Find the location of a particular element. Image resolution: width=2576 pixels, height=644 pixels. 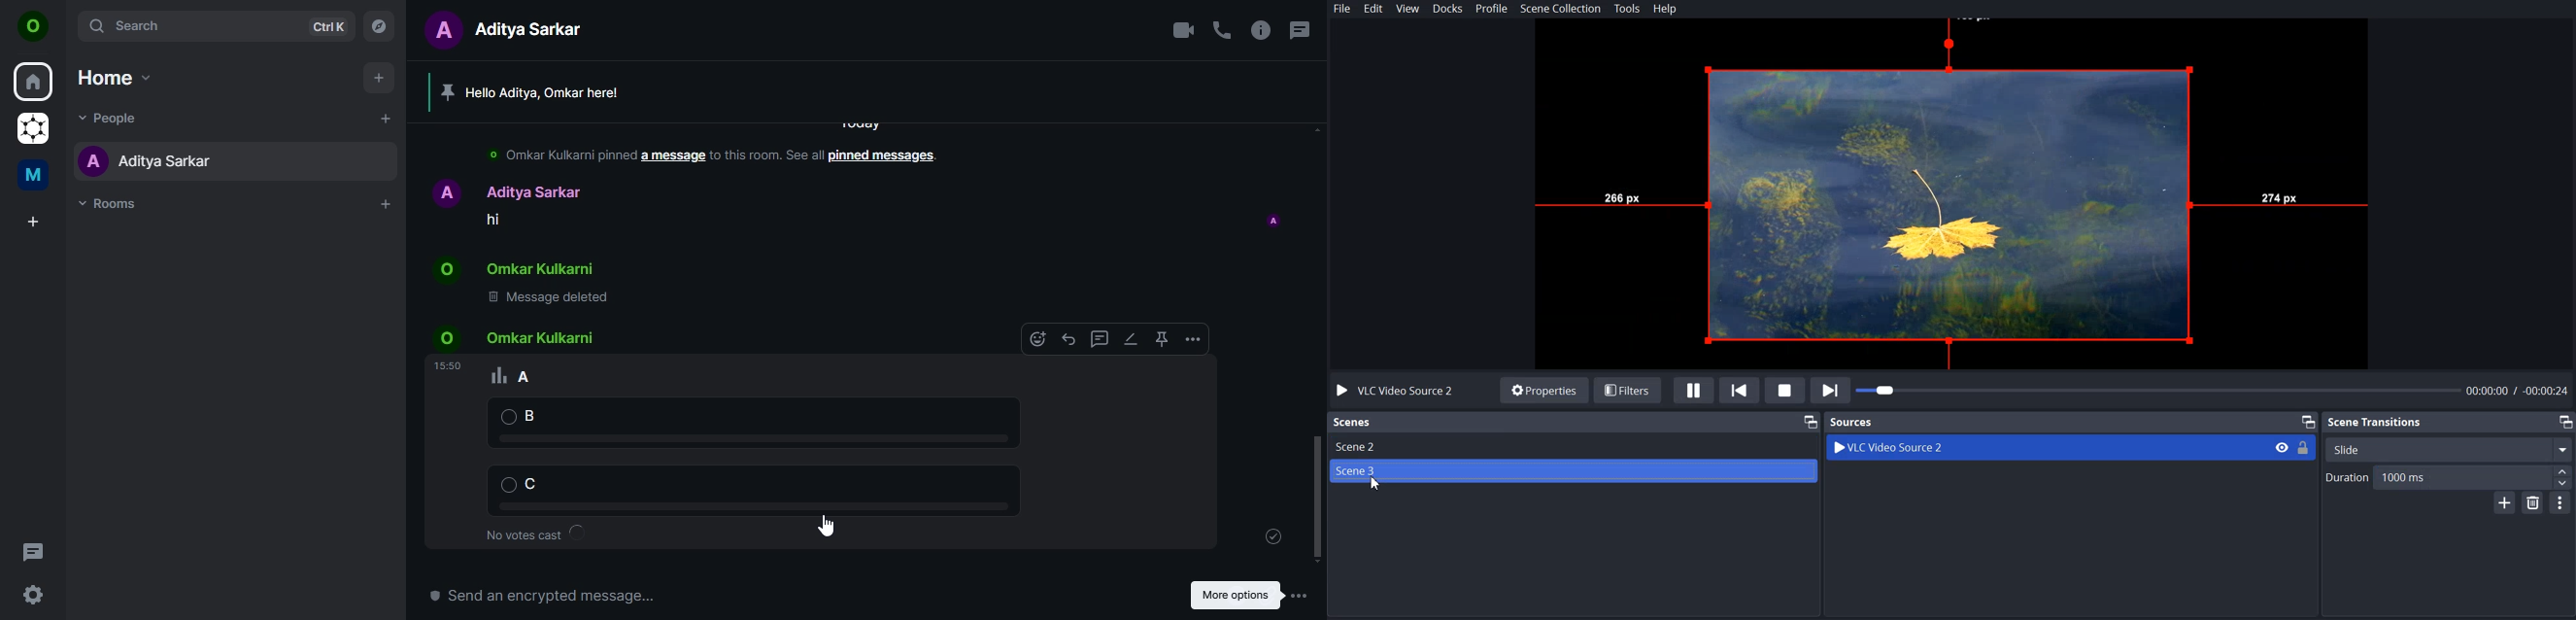

cursor is located at coordinates (826, 525).